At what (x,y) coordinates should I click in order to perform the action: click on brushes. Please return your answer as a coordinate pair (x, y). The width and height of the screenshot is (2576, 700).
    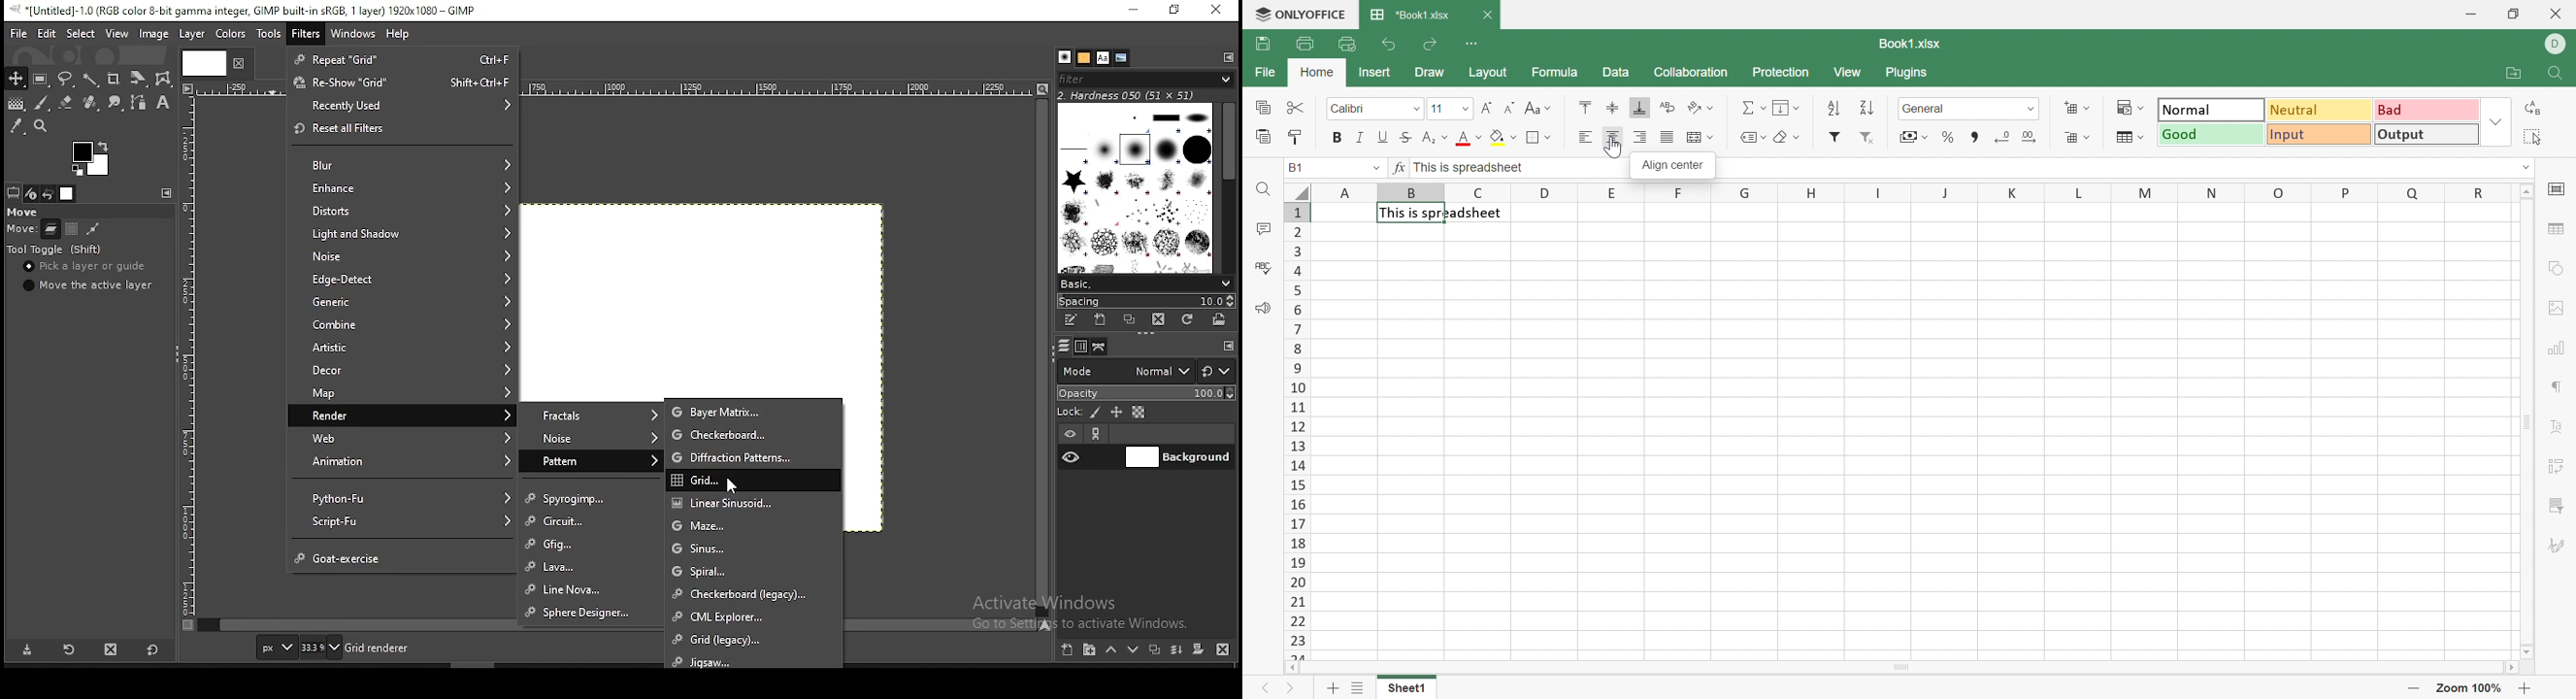
    Looking at the image, I should click on (1134, 188).